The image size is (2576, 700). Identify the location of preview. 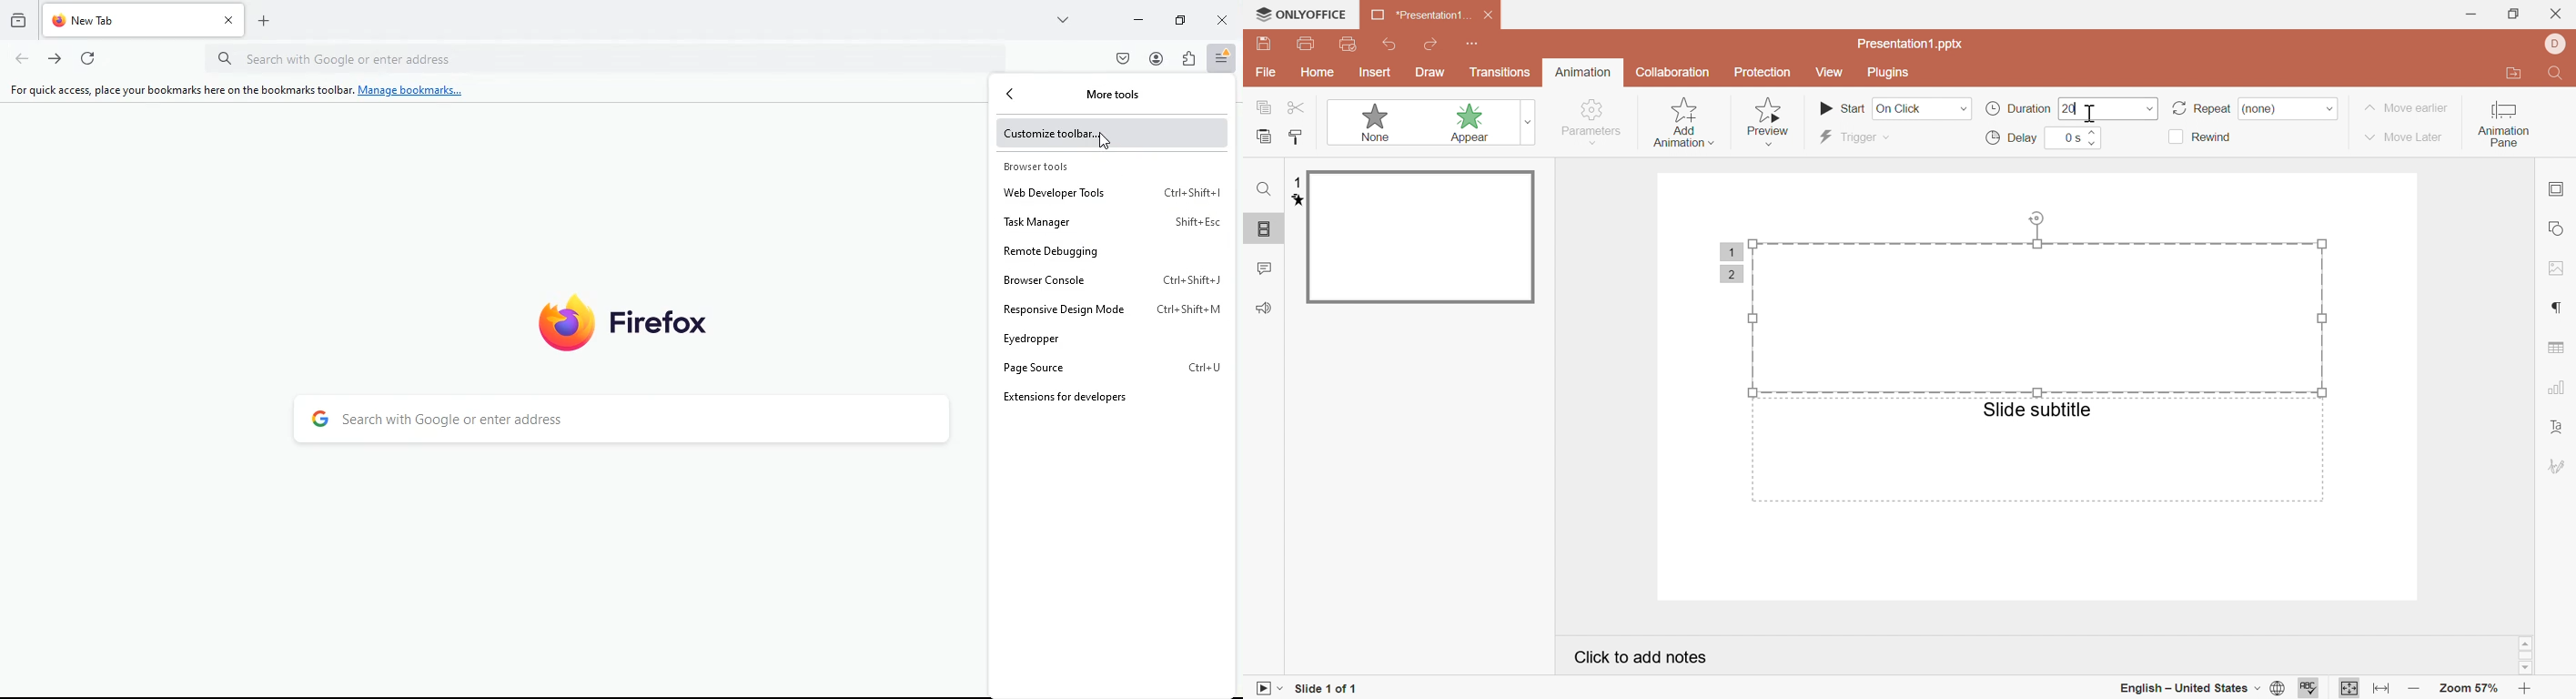
(1772, 123).